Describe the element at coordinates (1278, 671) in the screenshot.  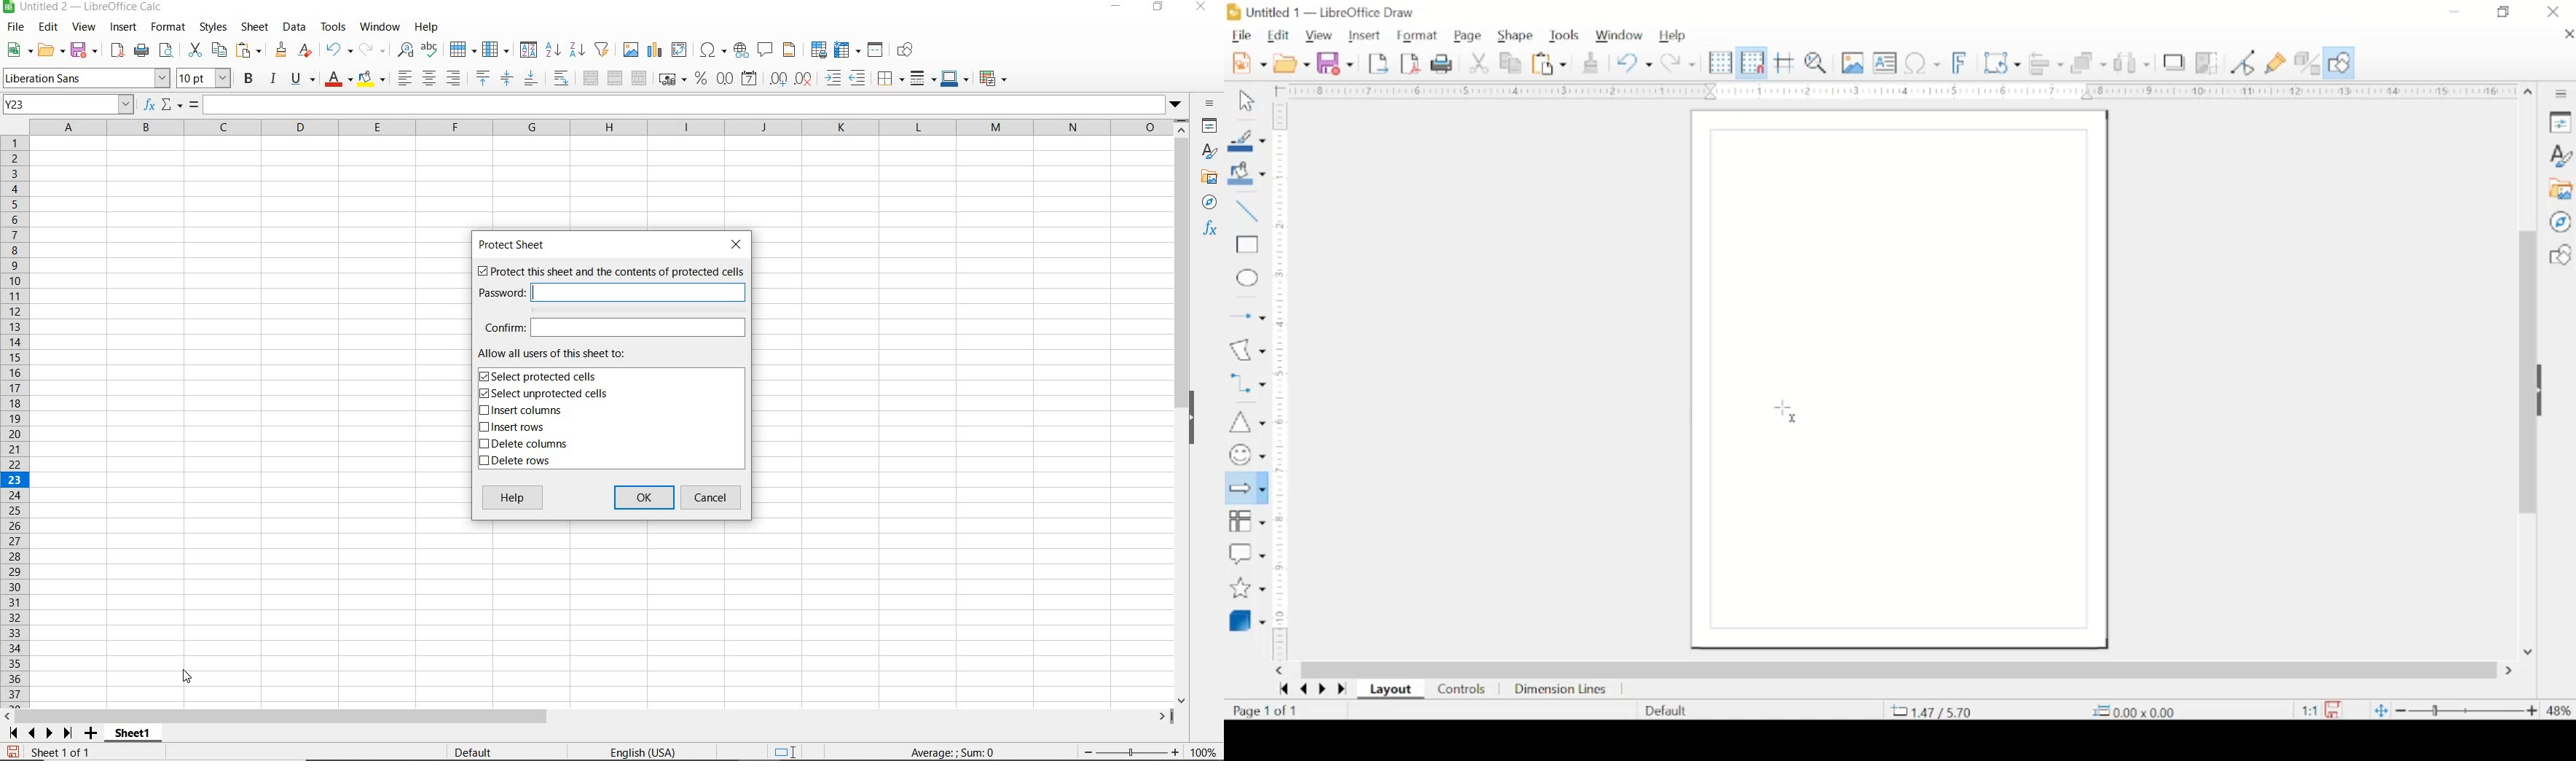
I see `scroll left` at that location.